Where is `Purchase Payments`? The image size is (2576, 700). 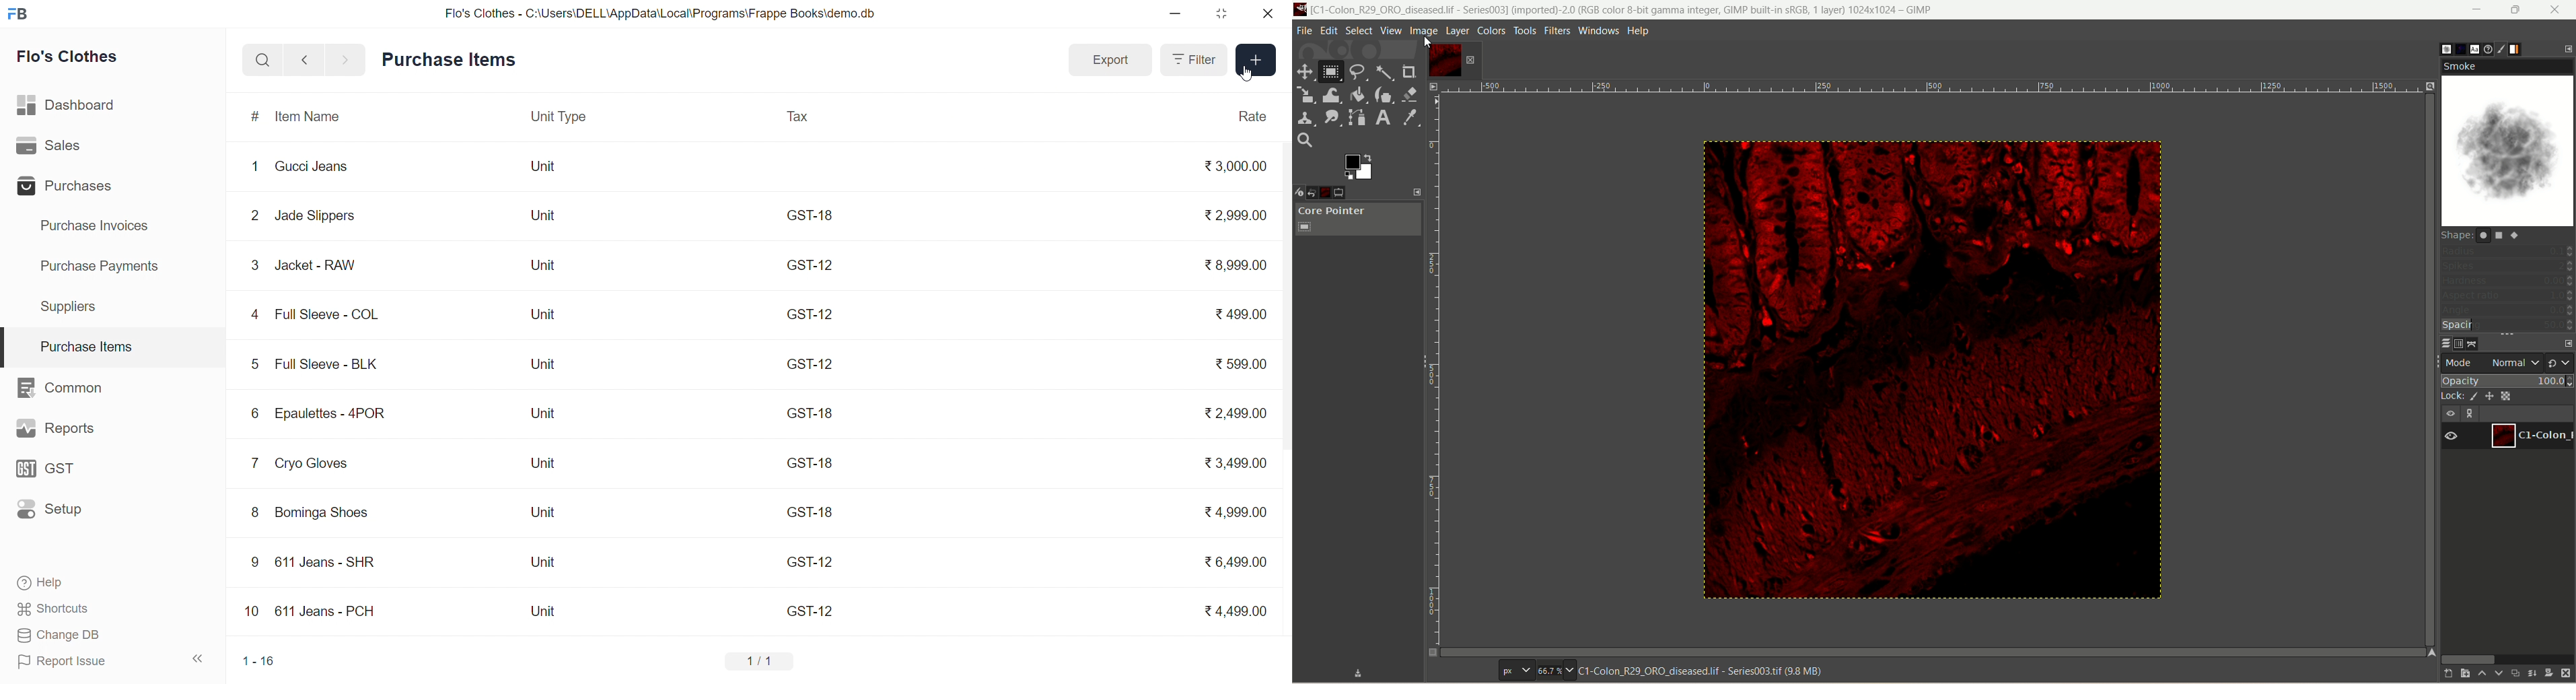
Purchase Payments is located at coordinates (104, 267).